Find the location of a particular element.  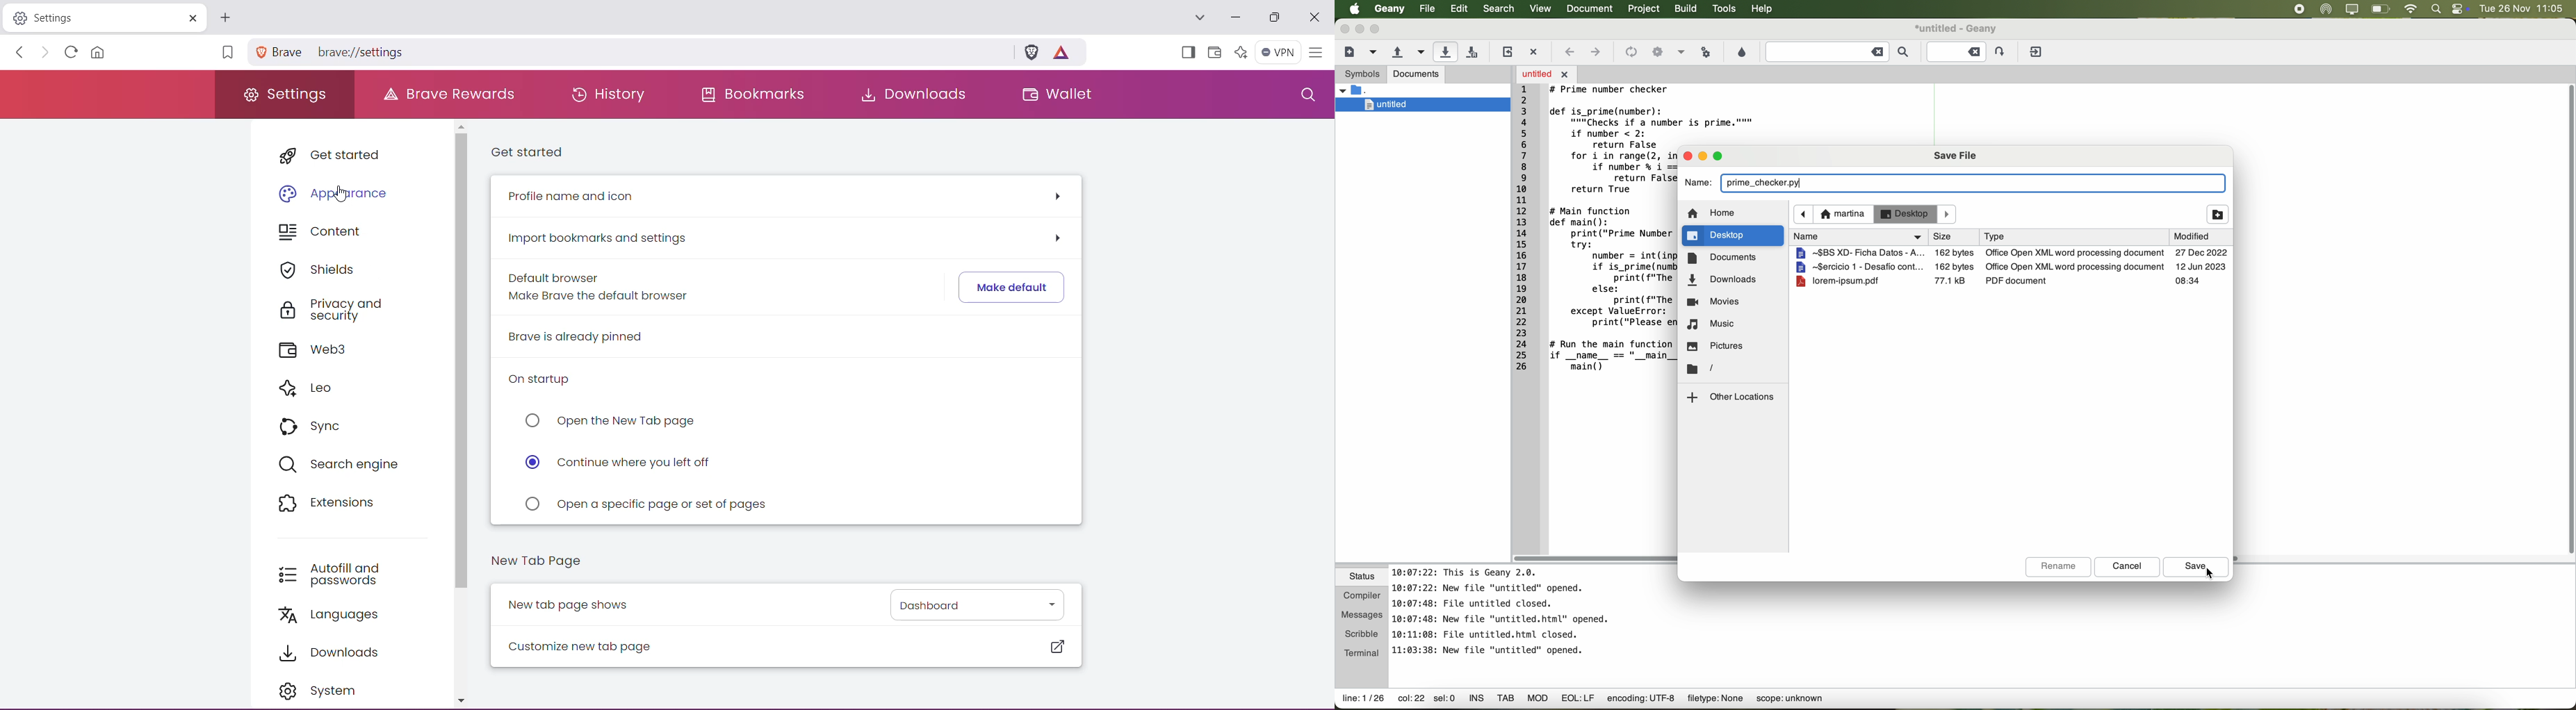

home is located at coordinates (1712, 214).